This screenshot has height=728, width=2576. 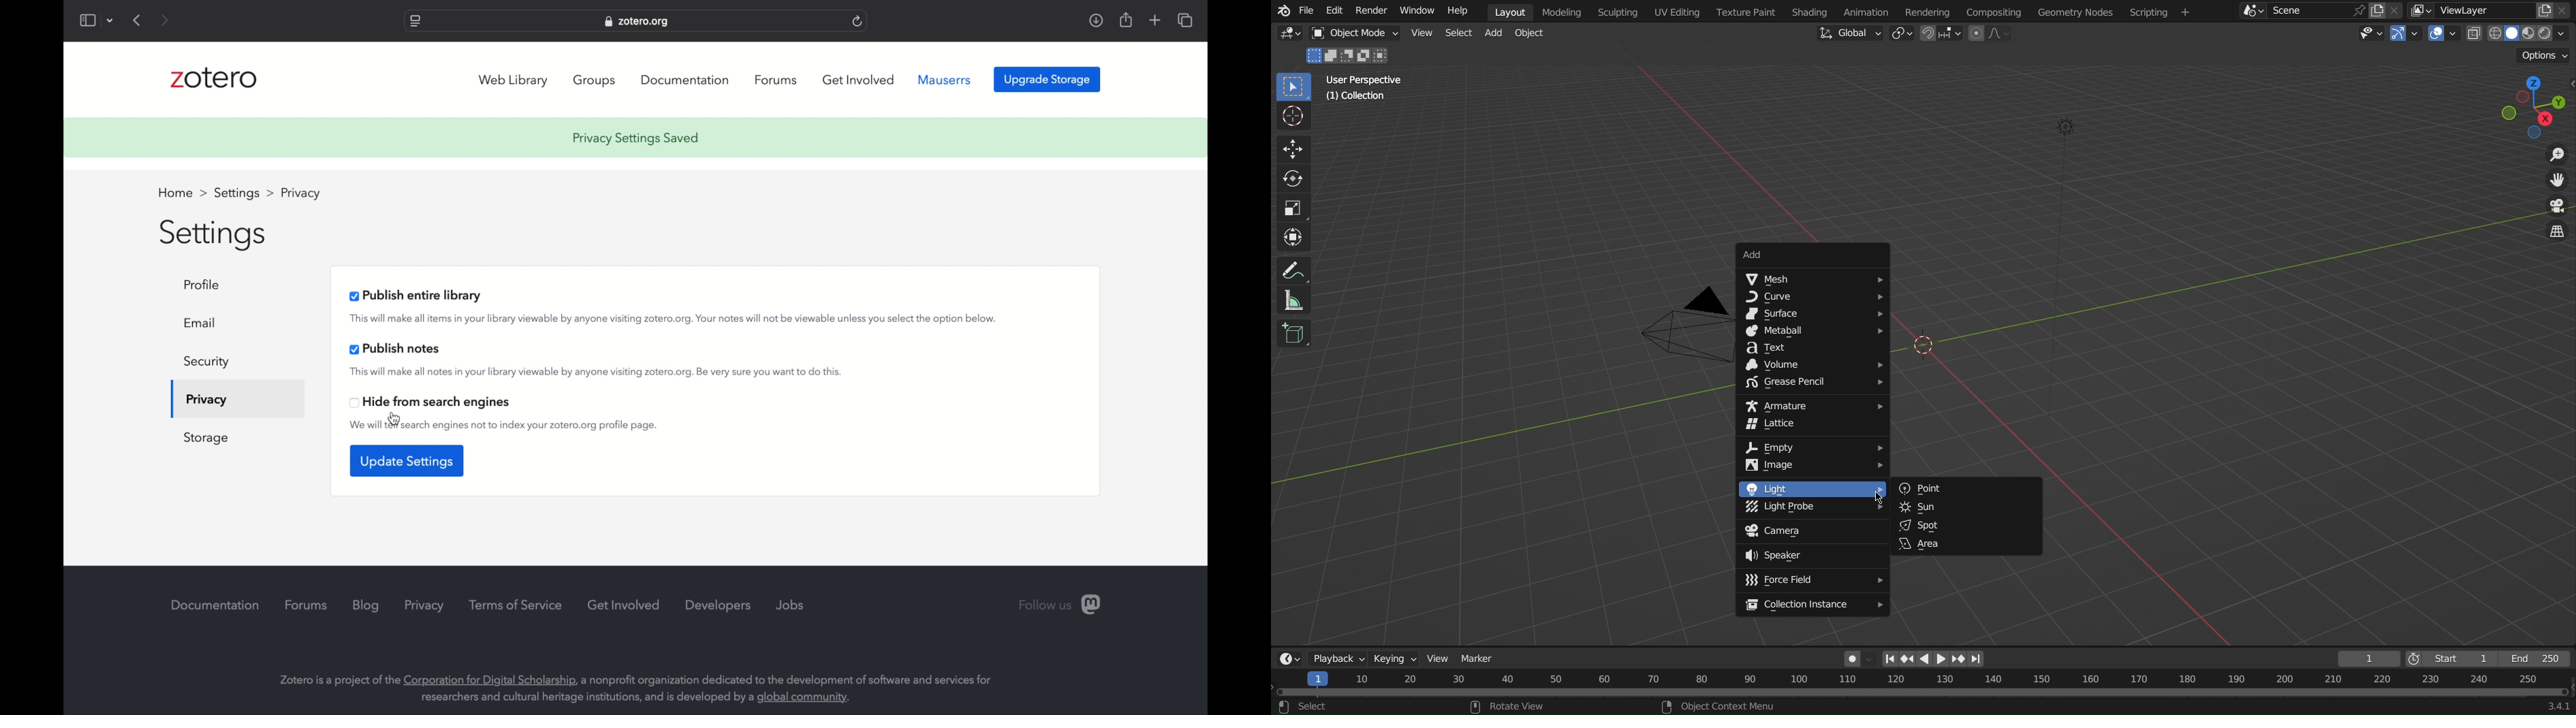 I want to click on Annotate, so click(x=1296, y=268).